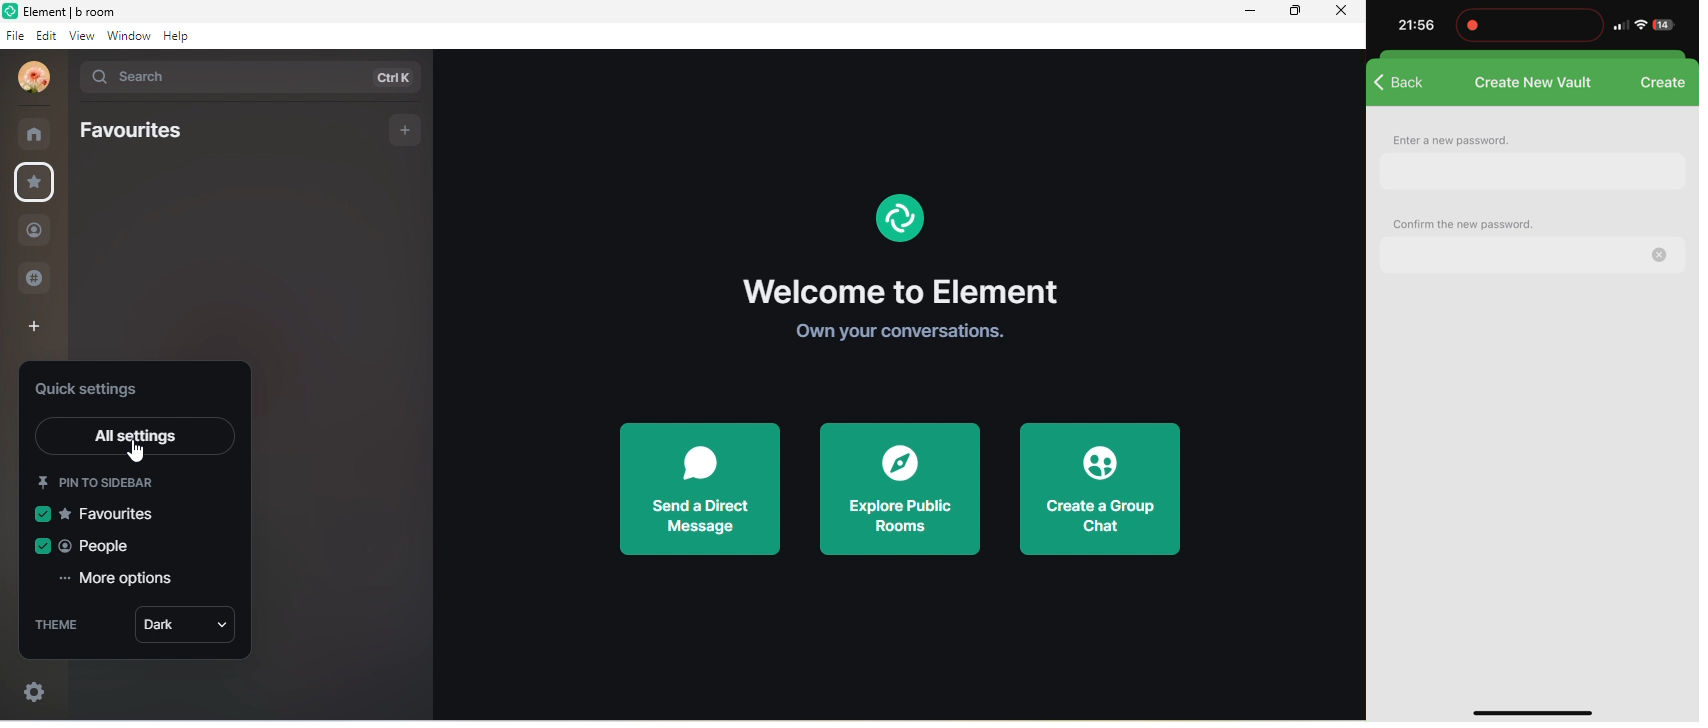  Describe the element at coordinates (1664, 254) in the screenshot. I see `close` at that location.